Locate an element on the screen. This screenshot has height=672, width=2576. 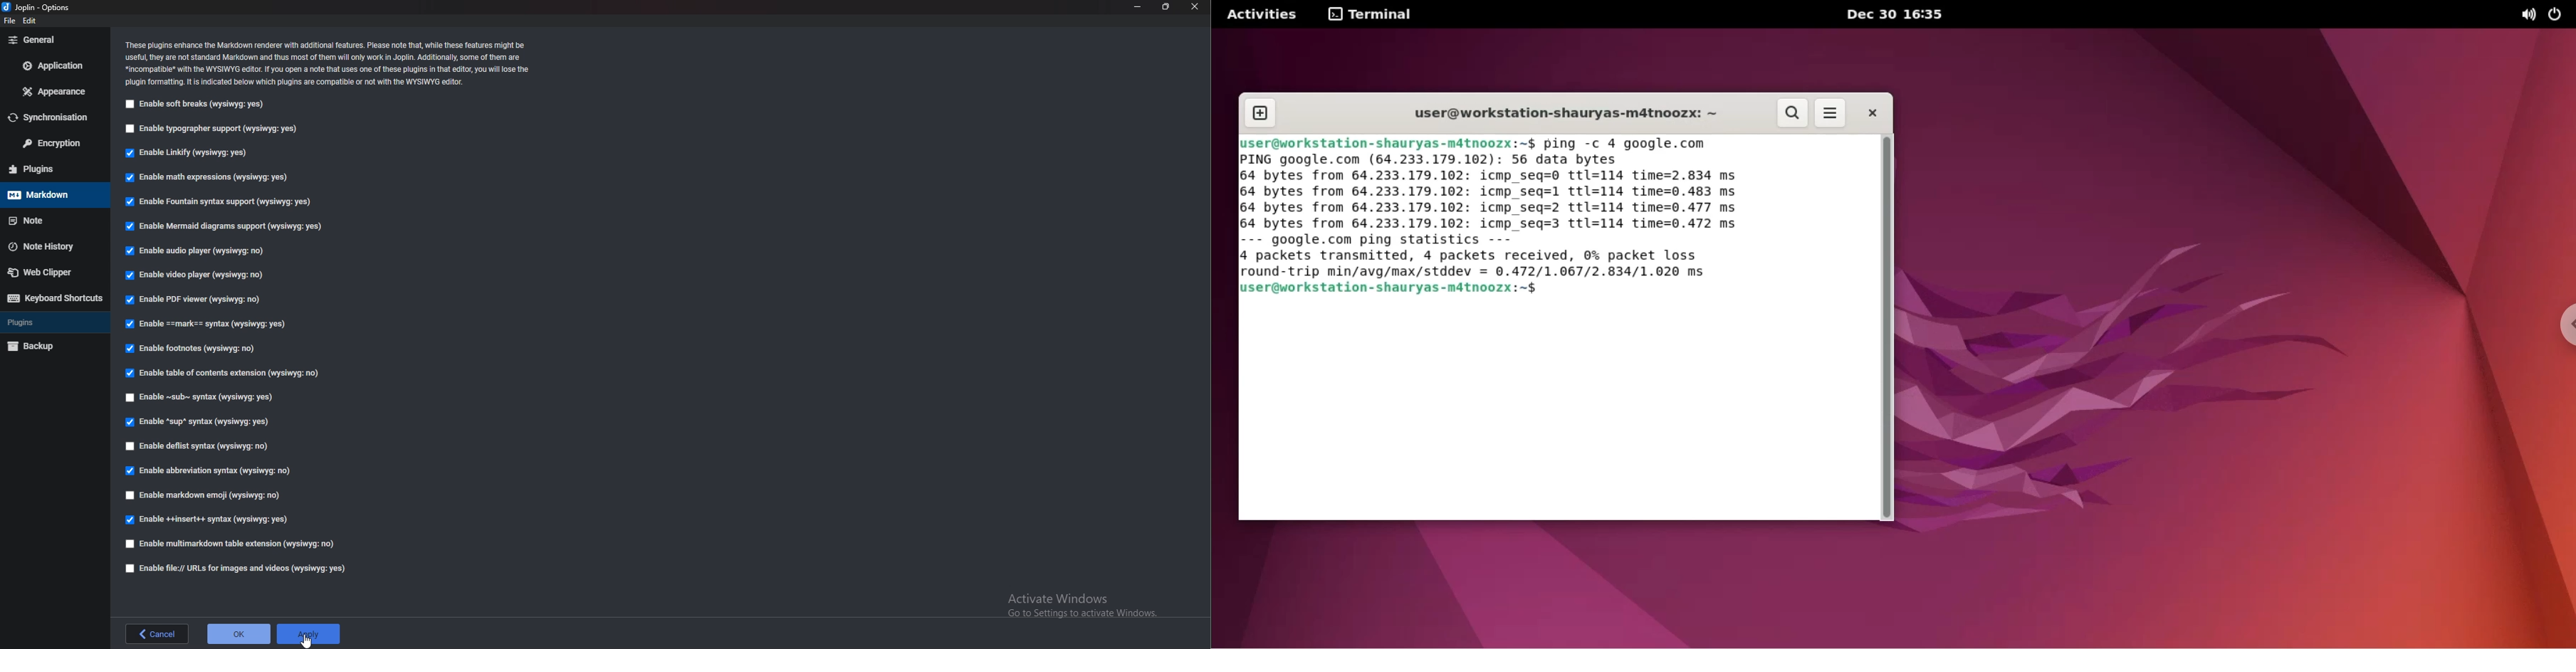
Plugins is located at coordinates (54, 323).